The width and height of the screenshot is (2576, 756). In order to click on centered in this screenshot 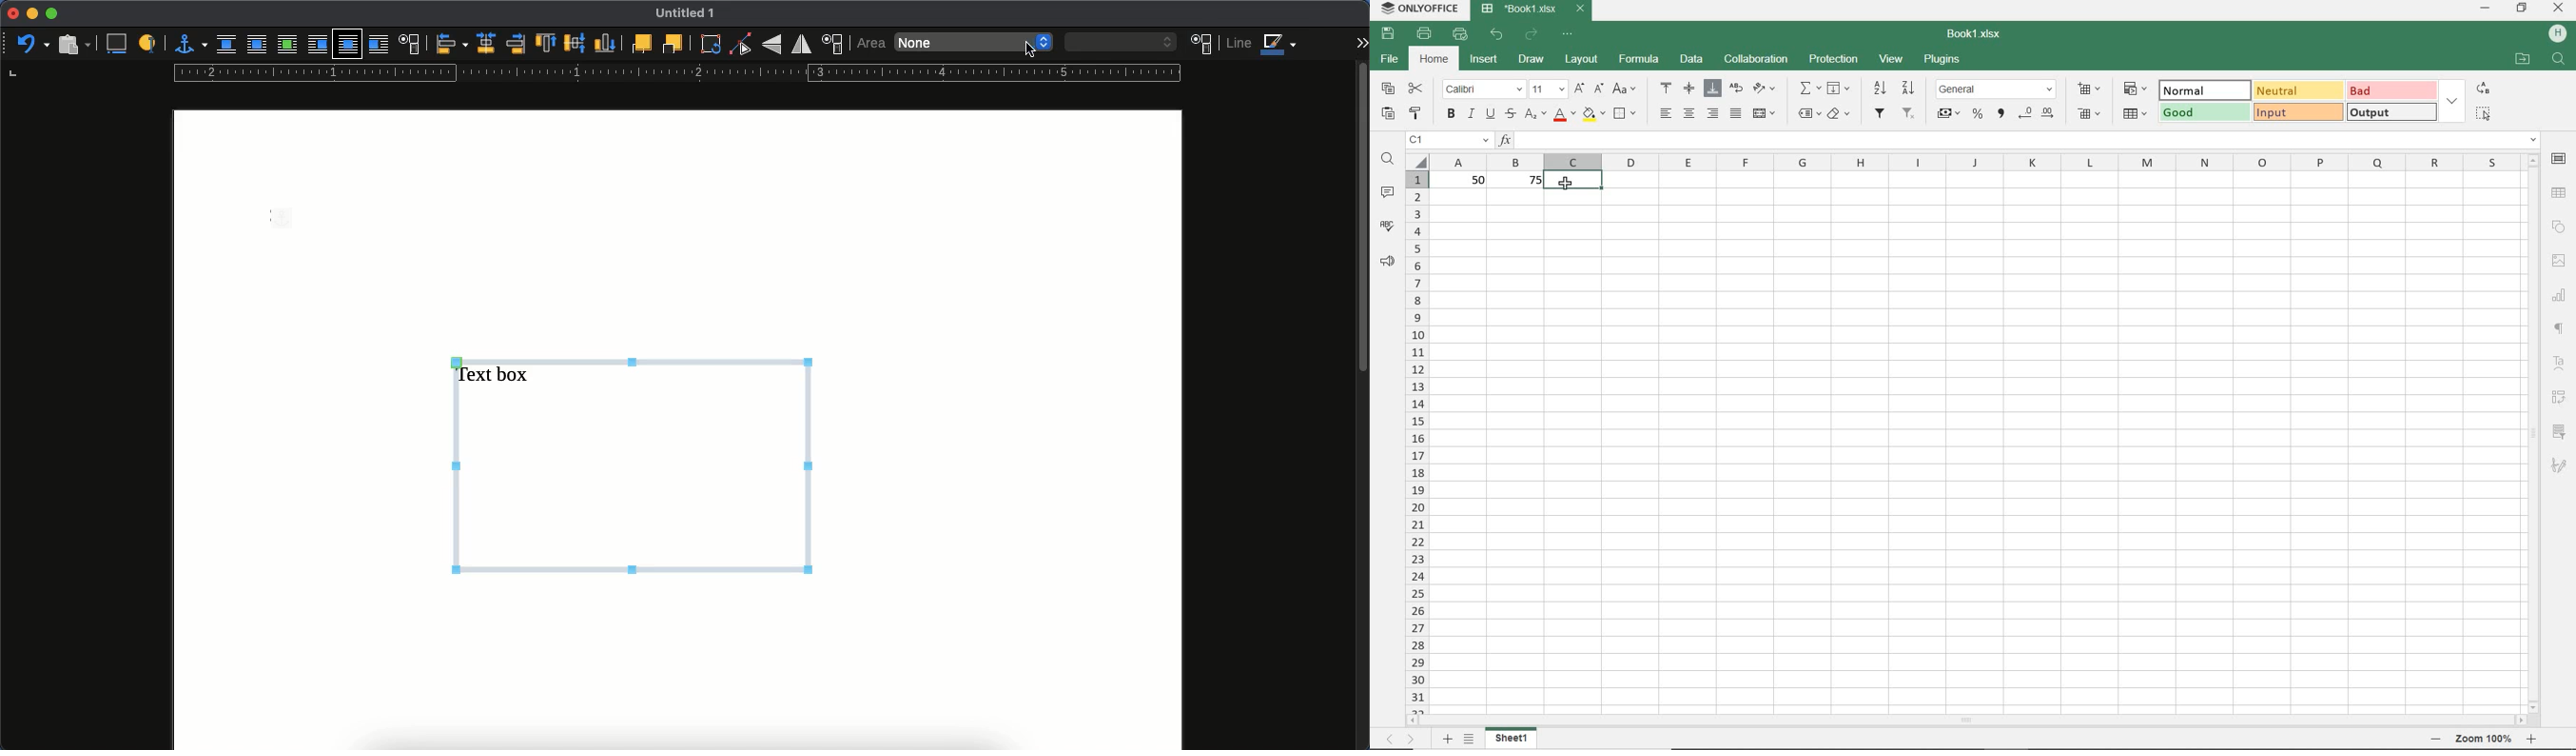, I will do `click(484, 44)`.